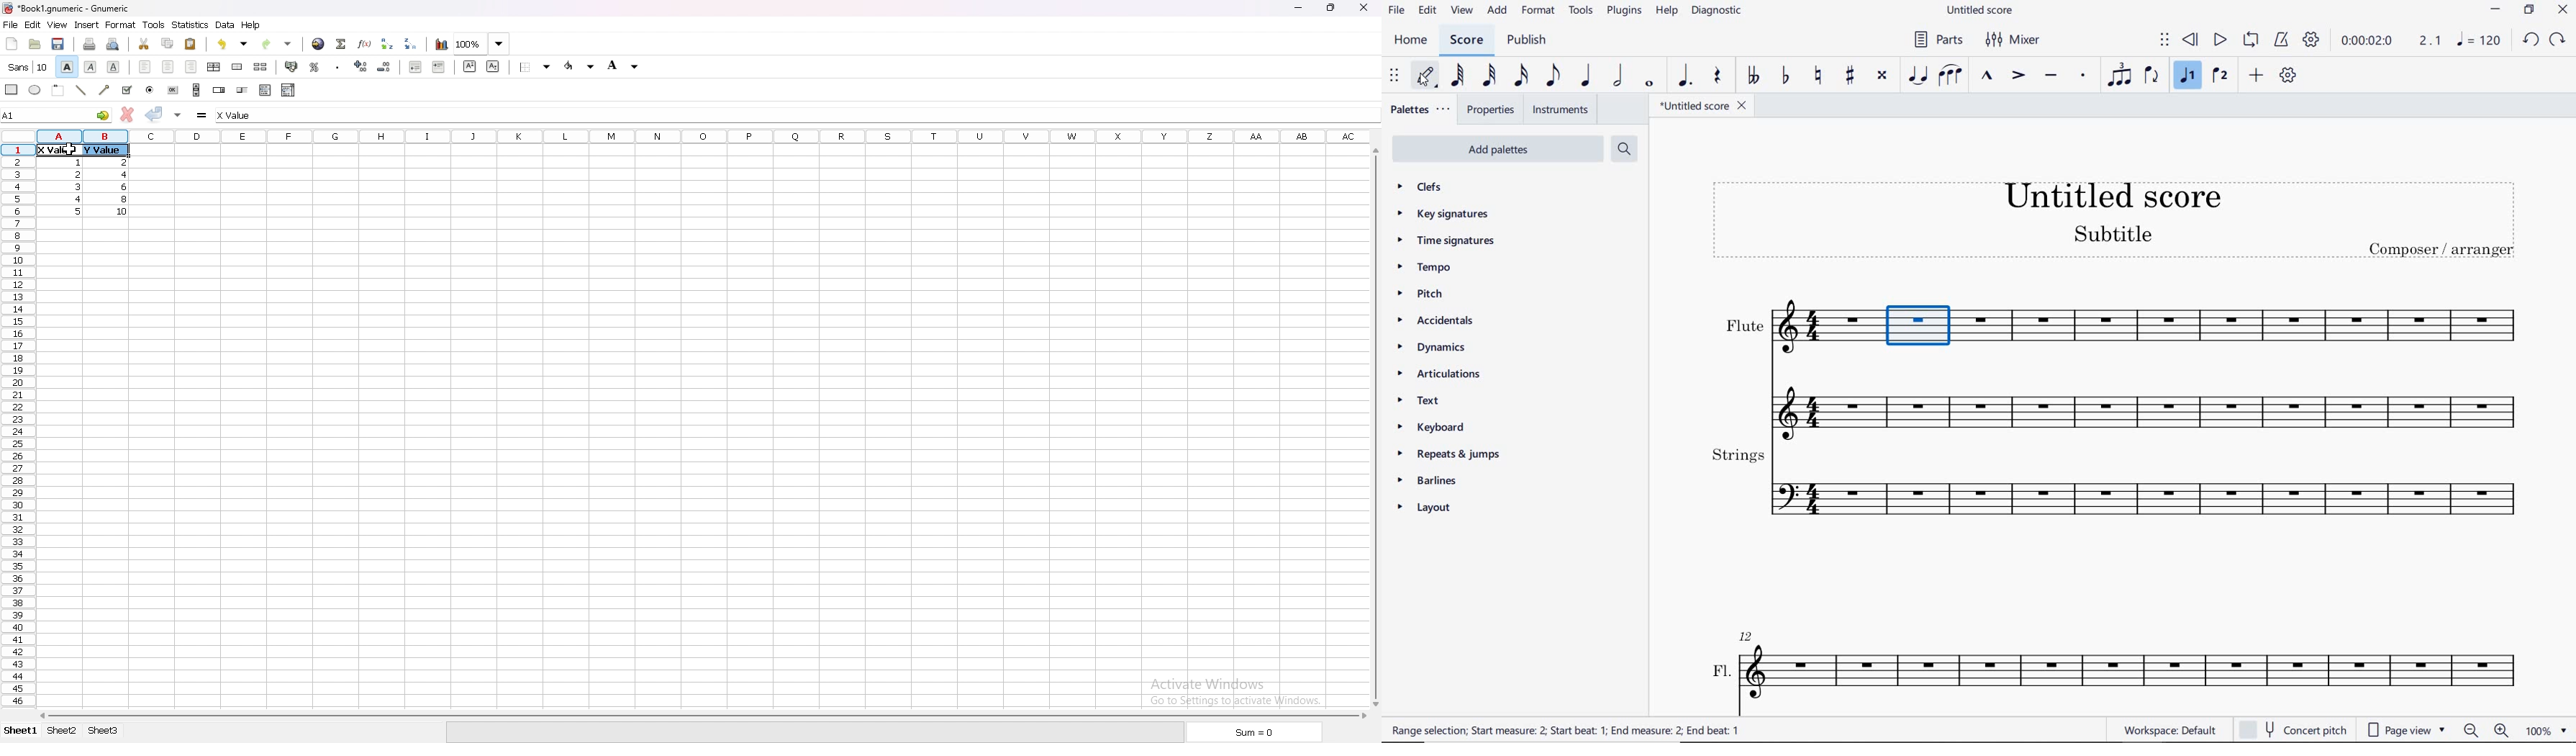  I want to click on PLAYBACK SETTINGS, so click(2313, 42).